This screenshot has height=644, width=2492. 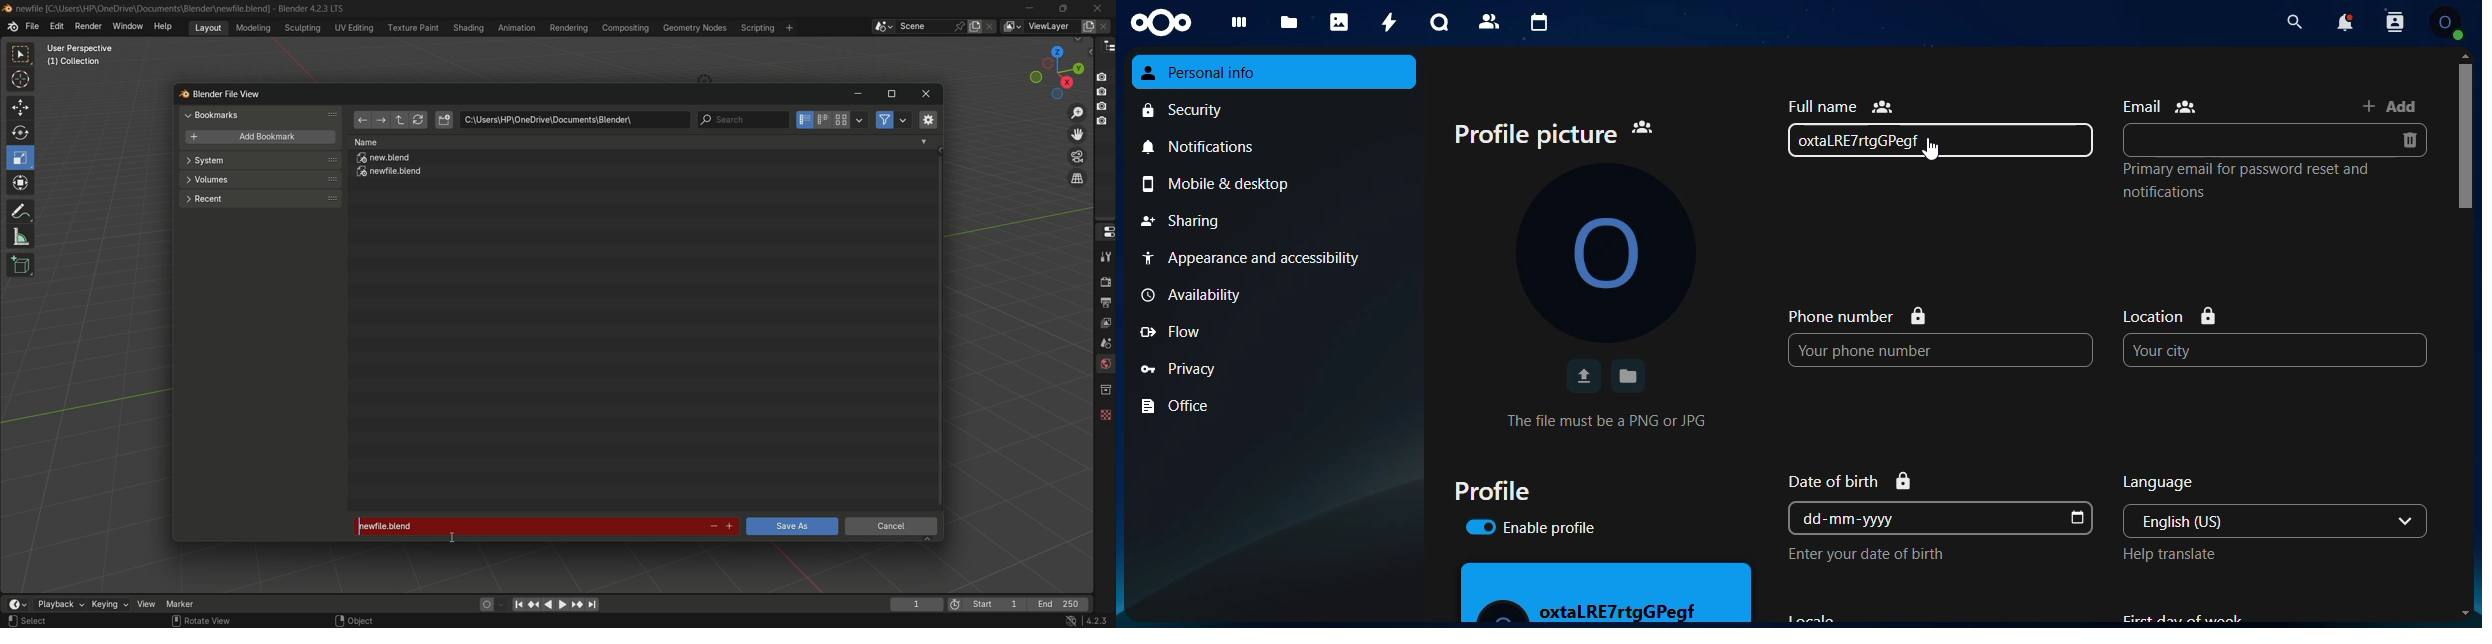 What do you see at coordinates (129, 27) in the screenshot?
I see `window menu` at bounding box center [129, 27].